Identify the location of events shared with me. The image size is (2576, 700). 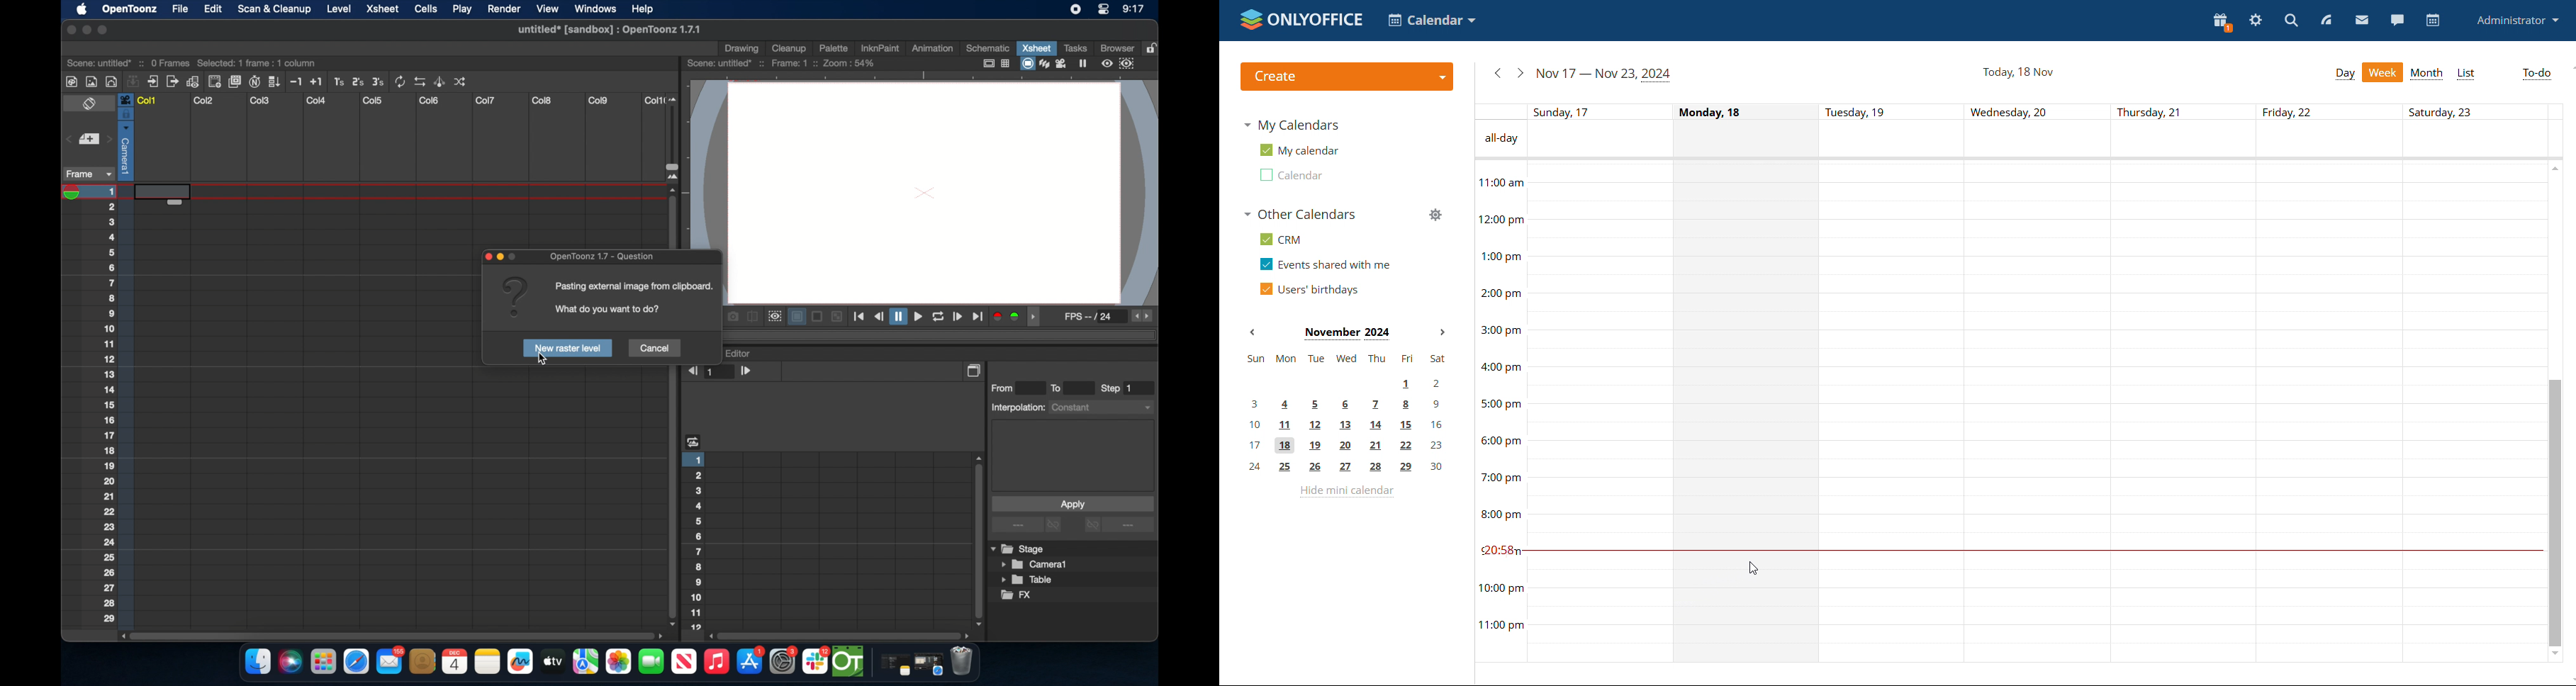
(1324, 265).